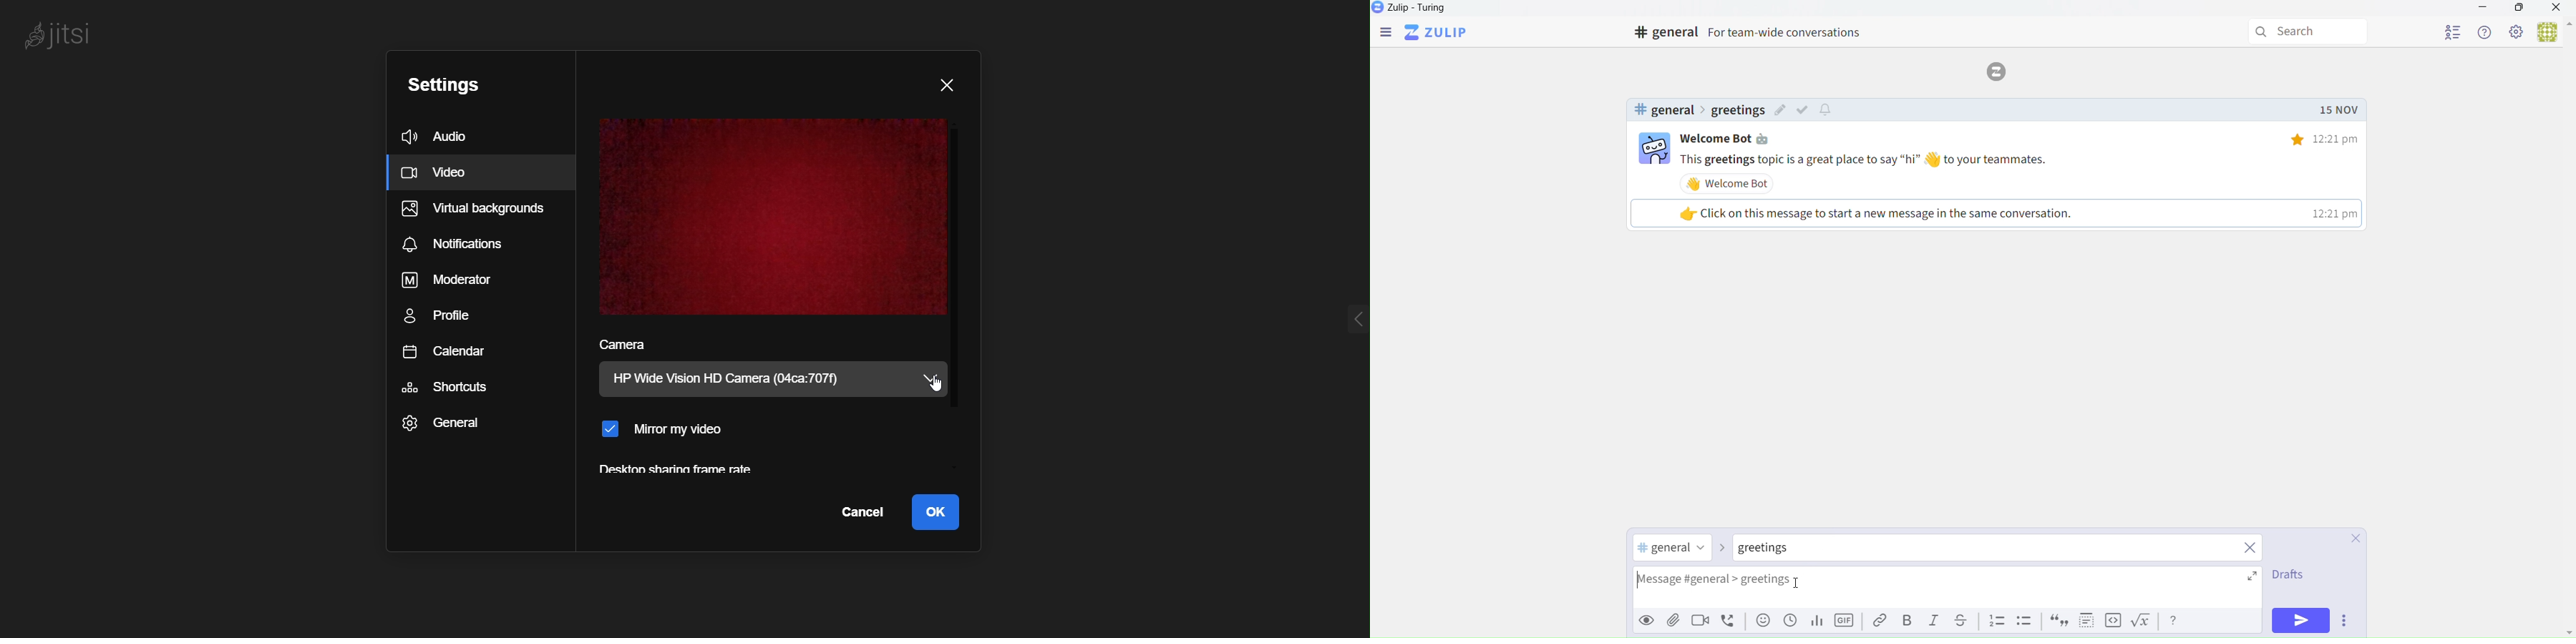  What do you see at coordinates (2338, 111) in the screenshot?
I see `date` at bounding box center [2338, 111].